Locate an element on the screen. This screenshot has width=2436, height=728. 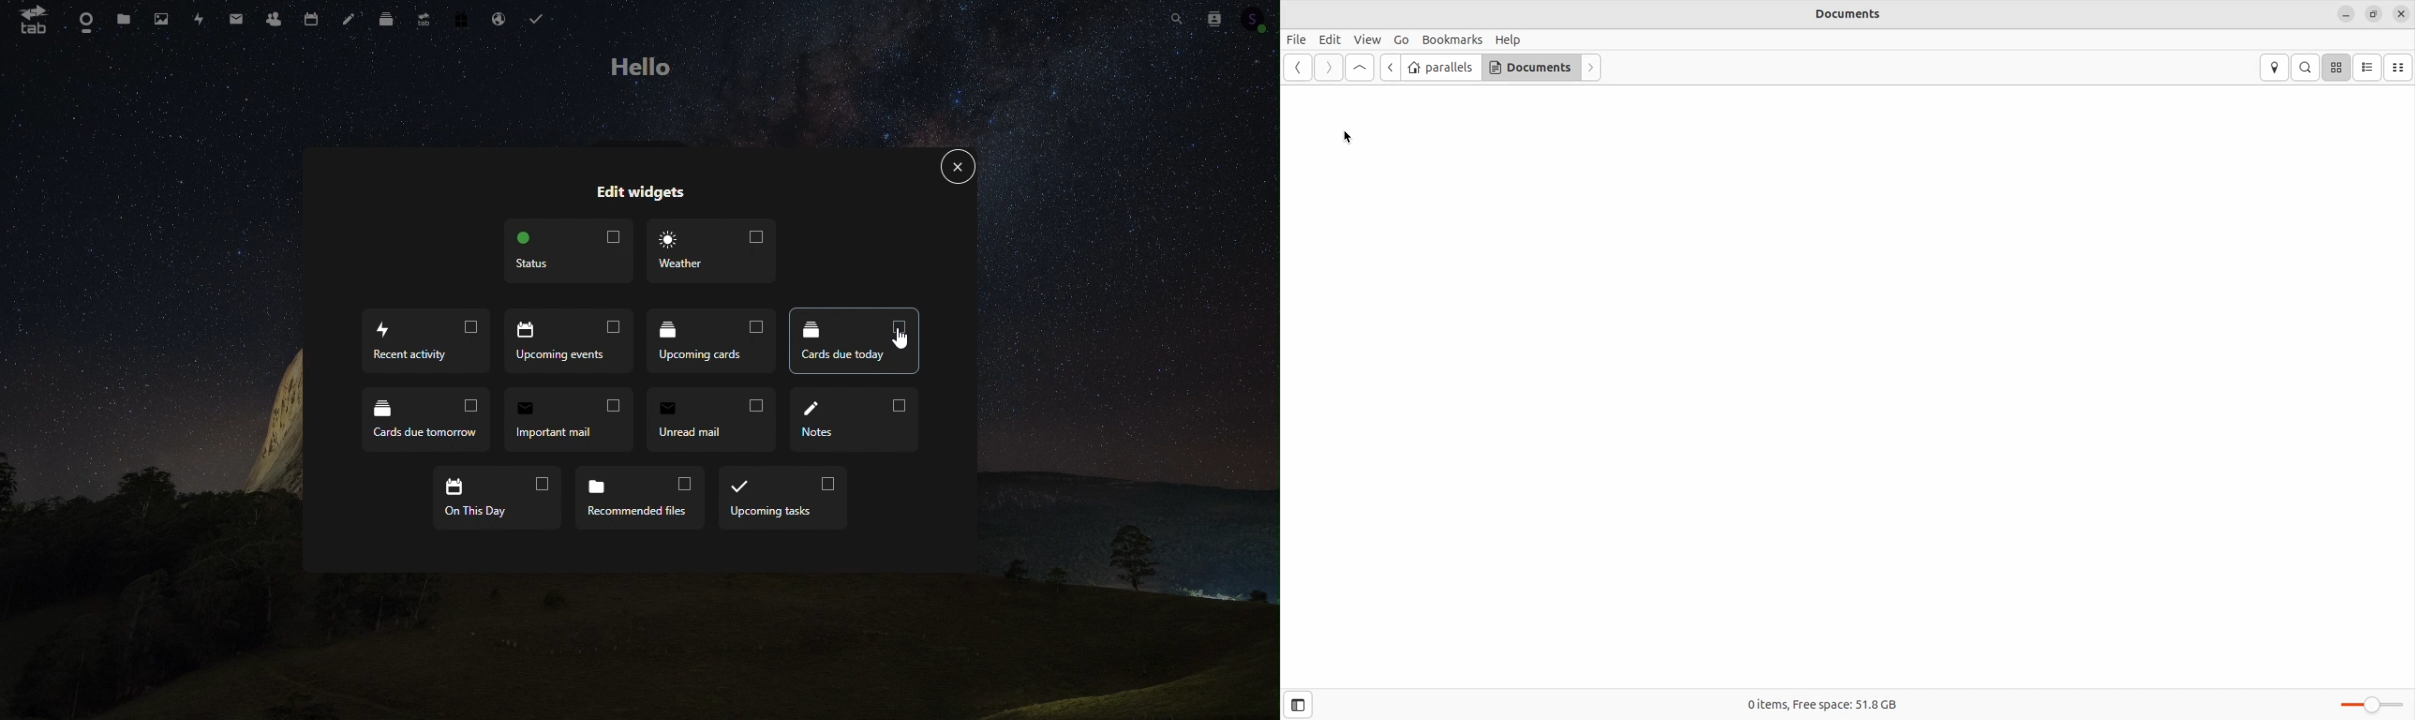
Upgrade is located at coordinates (425, 19).